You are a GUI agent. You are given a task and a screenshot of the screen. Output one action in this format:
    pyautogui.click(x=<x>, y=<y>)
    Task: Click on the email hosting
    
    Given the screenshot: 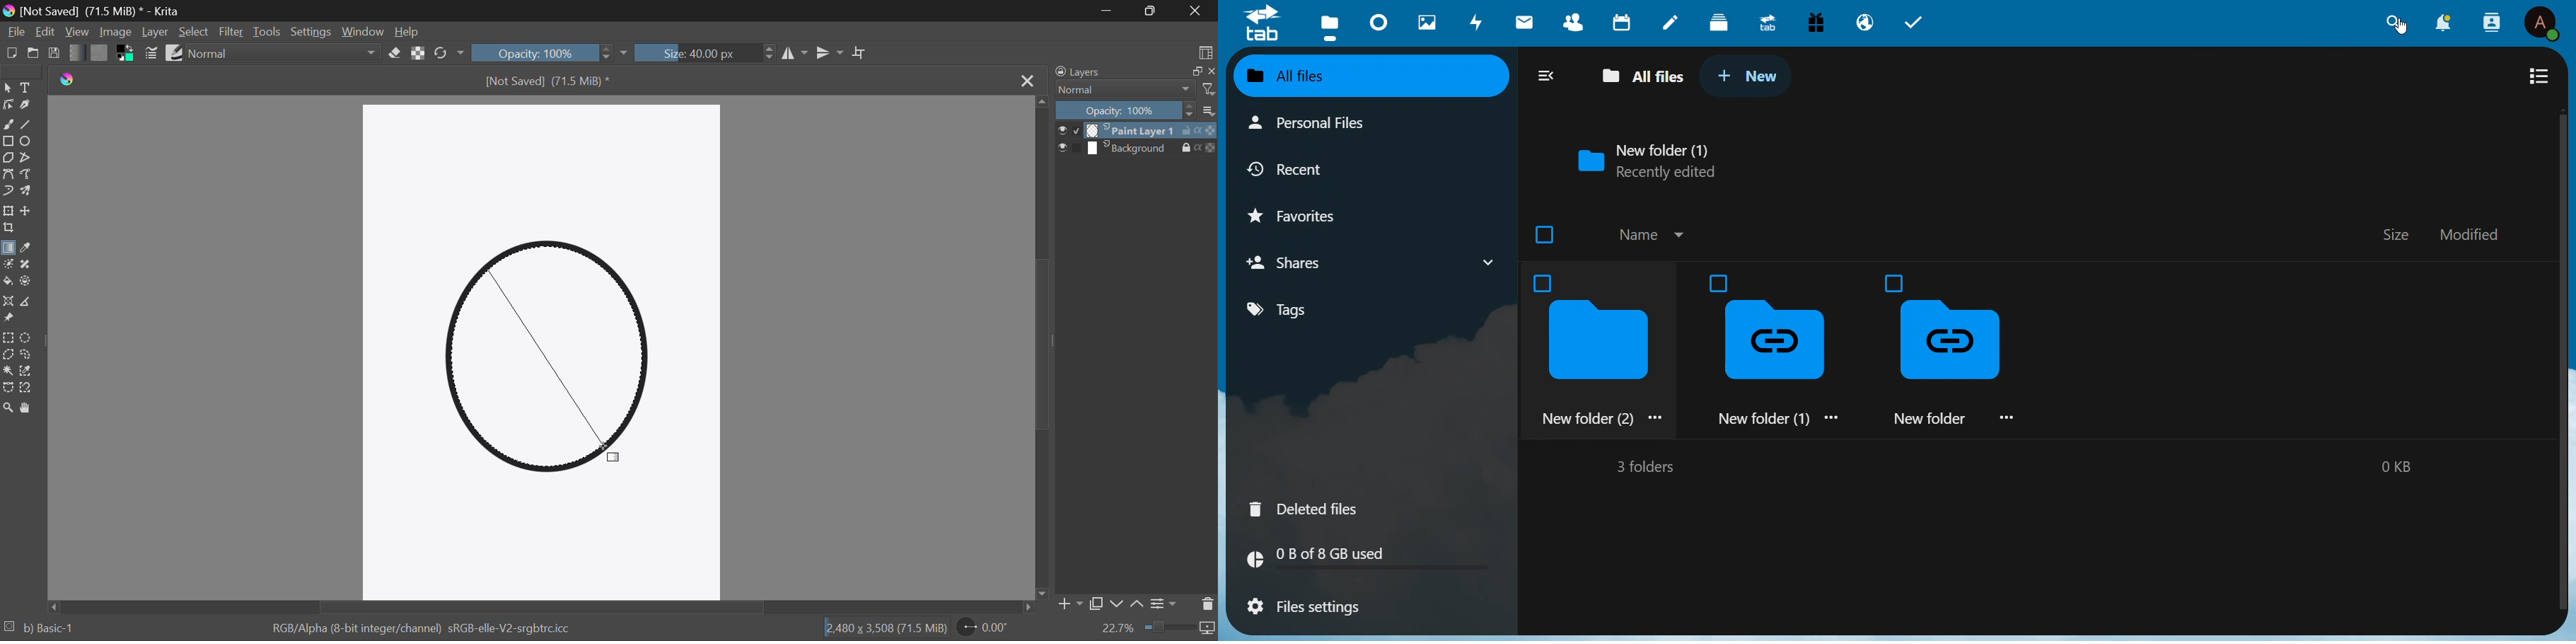 What is the action you would take?
    pyautogui.click(x=1867, y=21)
    